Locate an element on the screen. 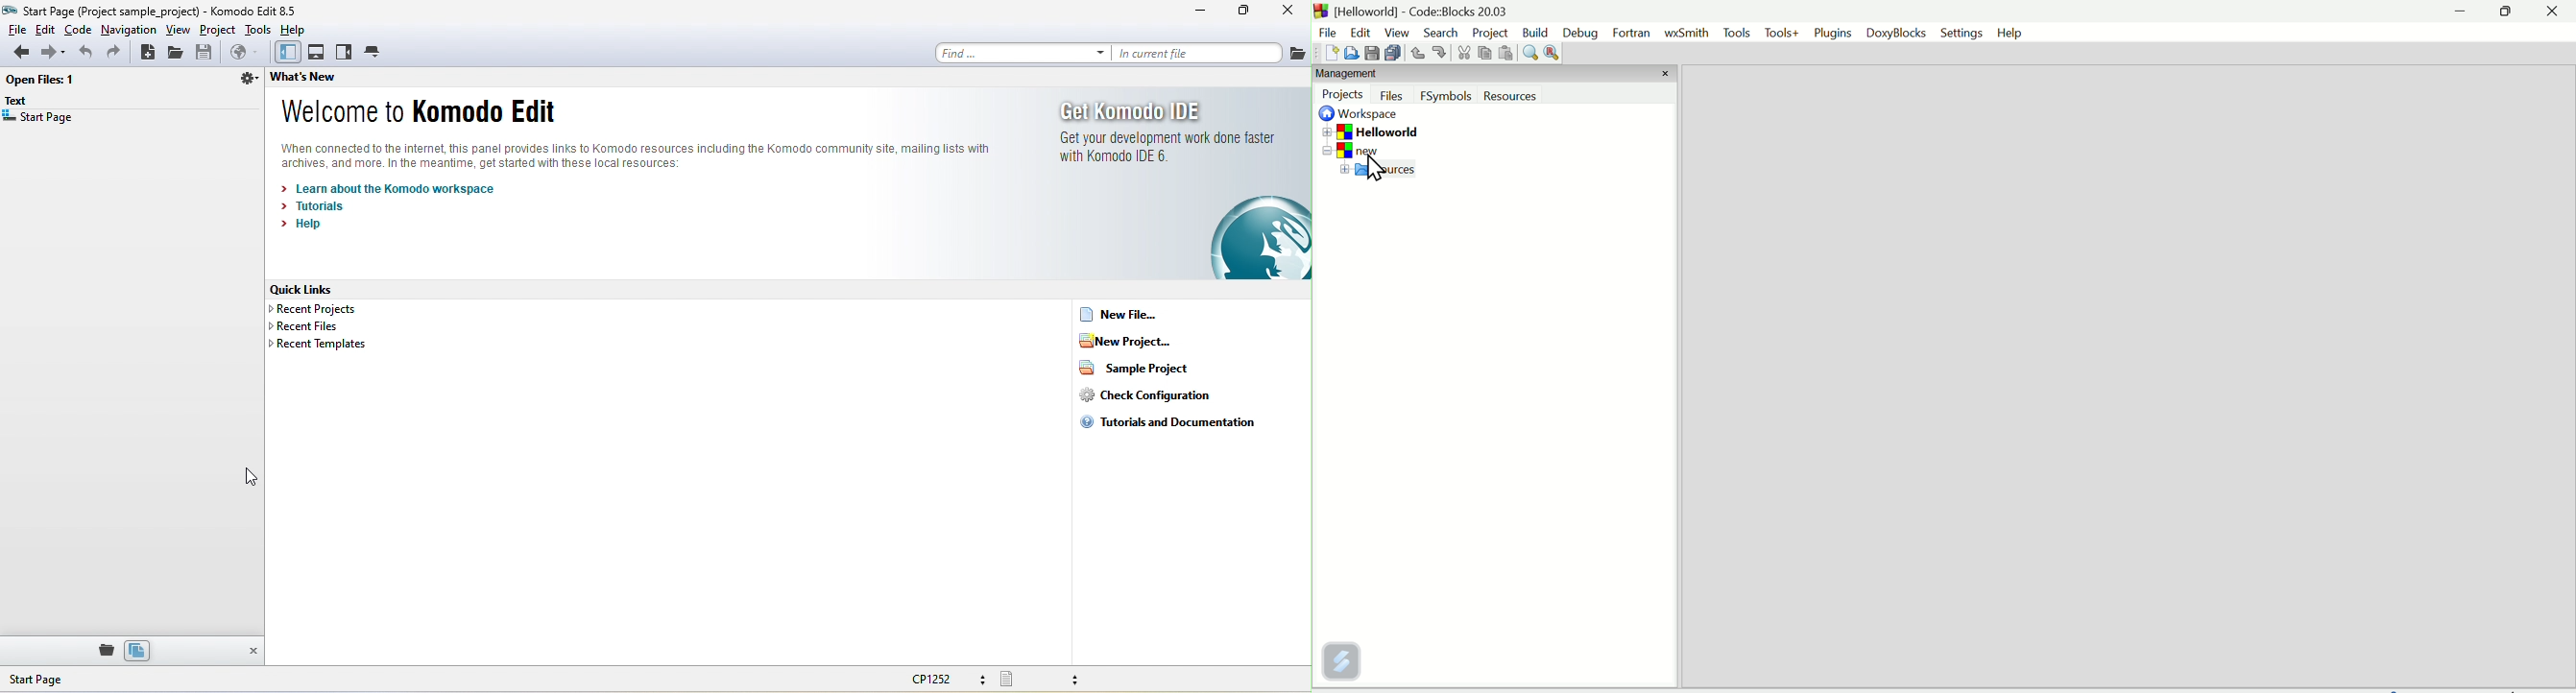 The width and height of the screenshot is (2576, 700). Projects is located at coordinates (1344, 95).